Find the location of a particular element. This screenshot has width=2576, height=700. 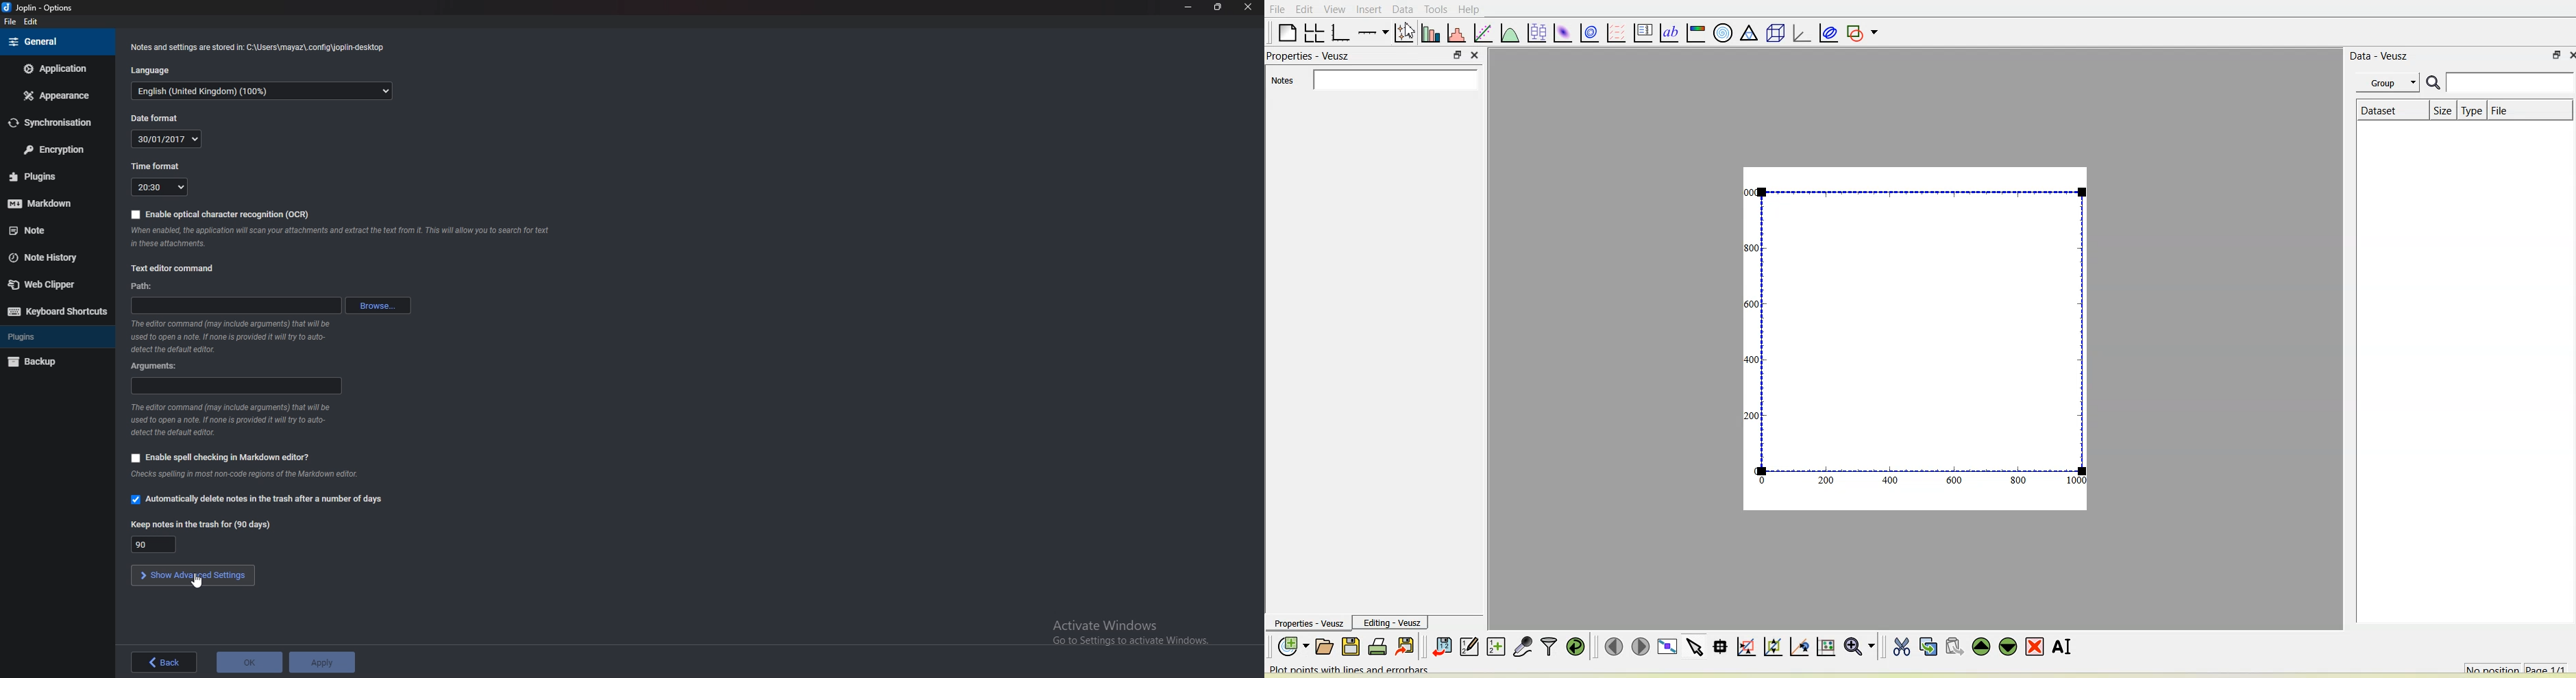

general is located at coordinates (57, 41).